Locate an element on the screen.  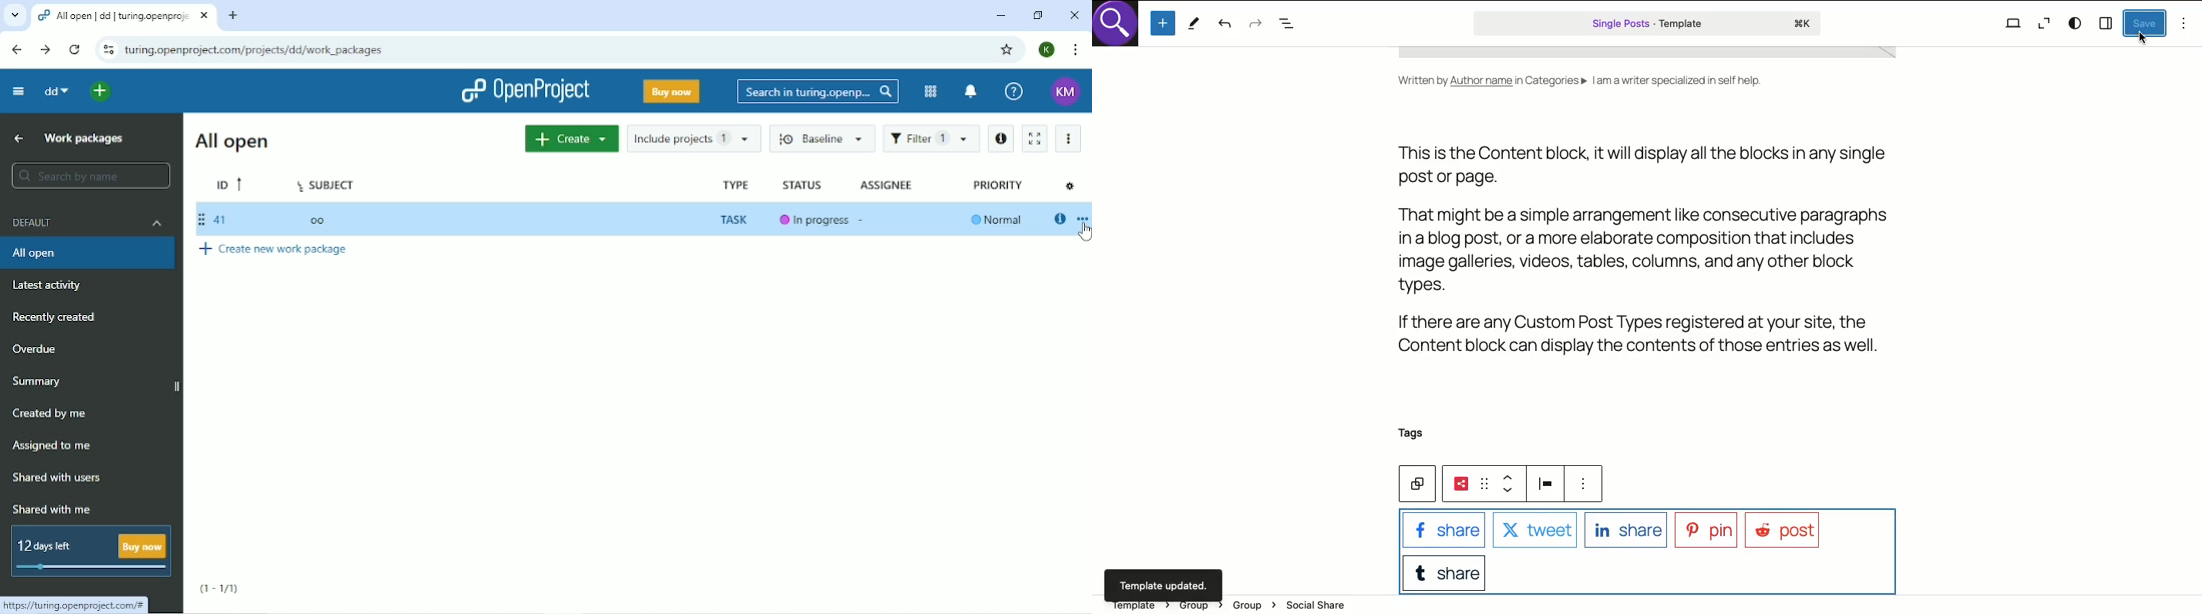
Create is located at coordinates (571, 139).